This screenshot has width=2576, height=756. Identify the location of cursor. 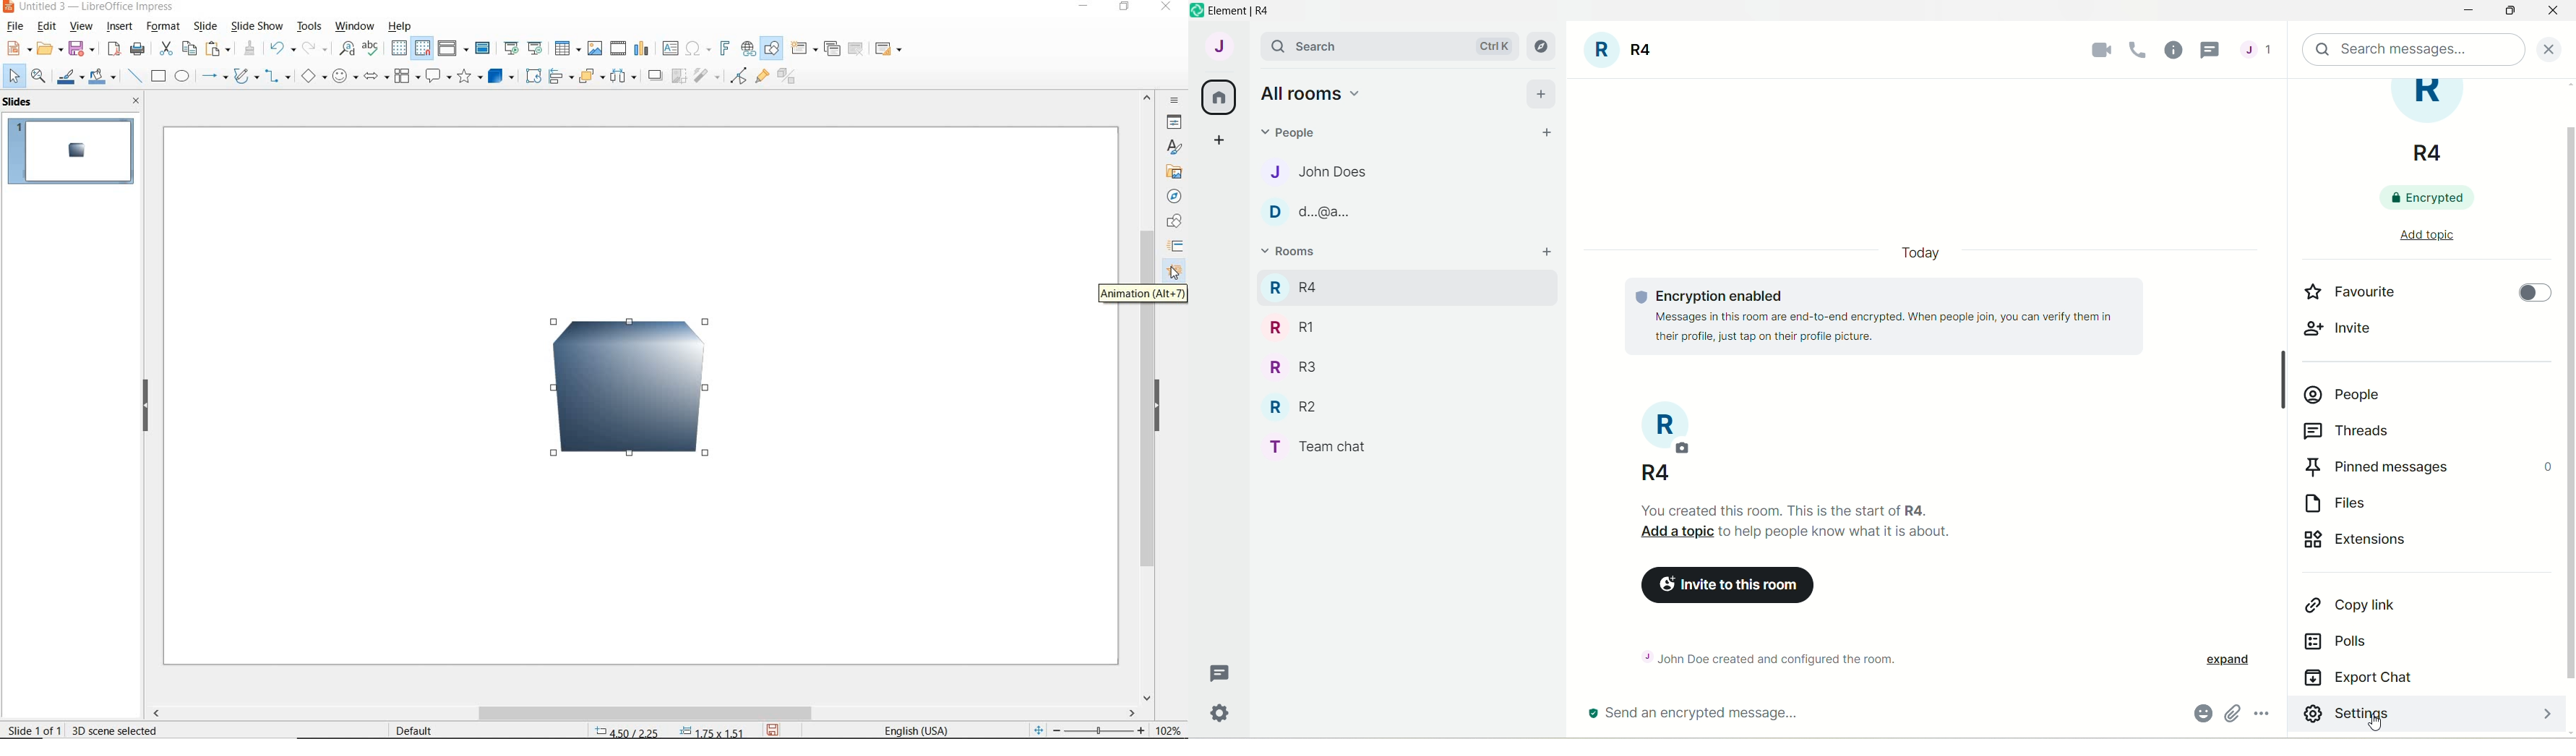
(1175, 275).